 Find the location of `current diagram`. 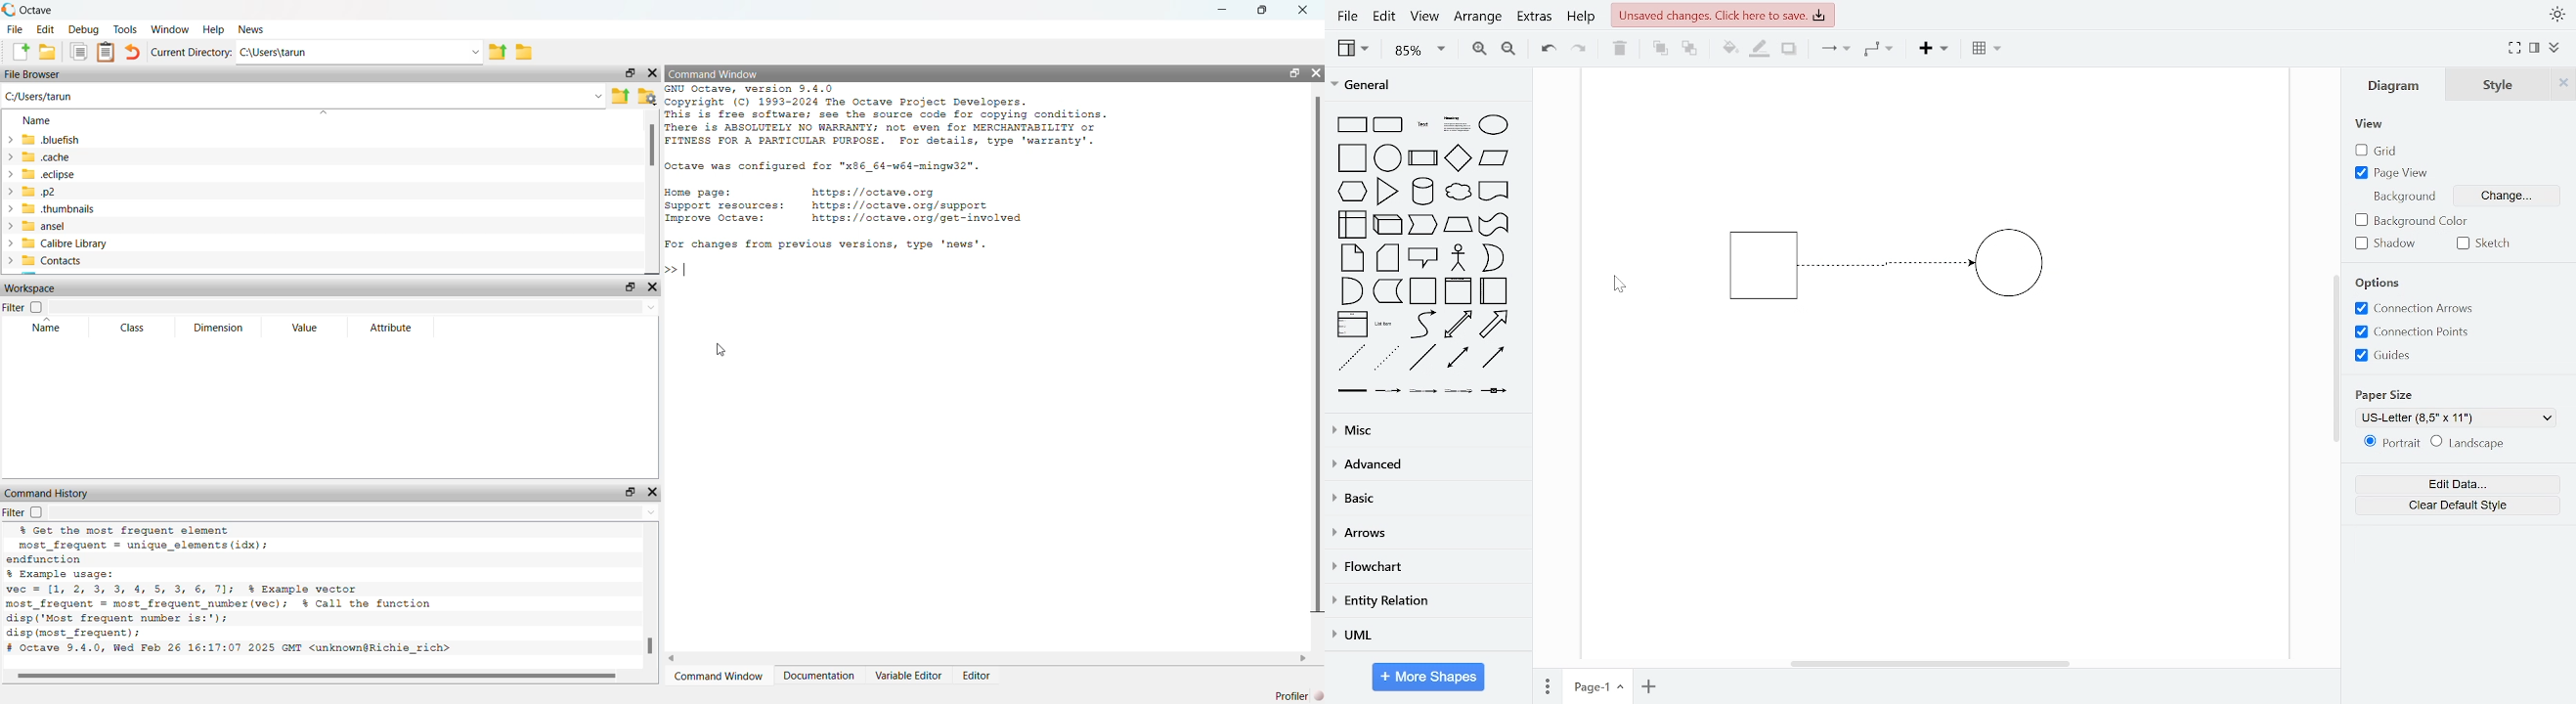

current diagram is located at coordinates (1905, 262).